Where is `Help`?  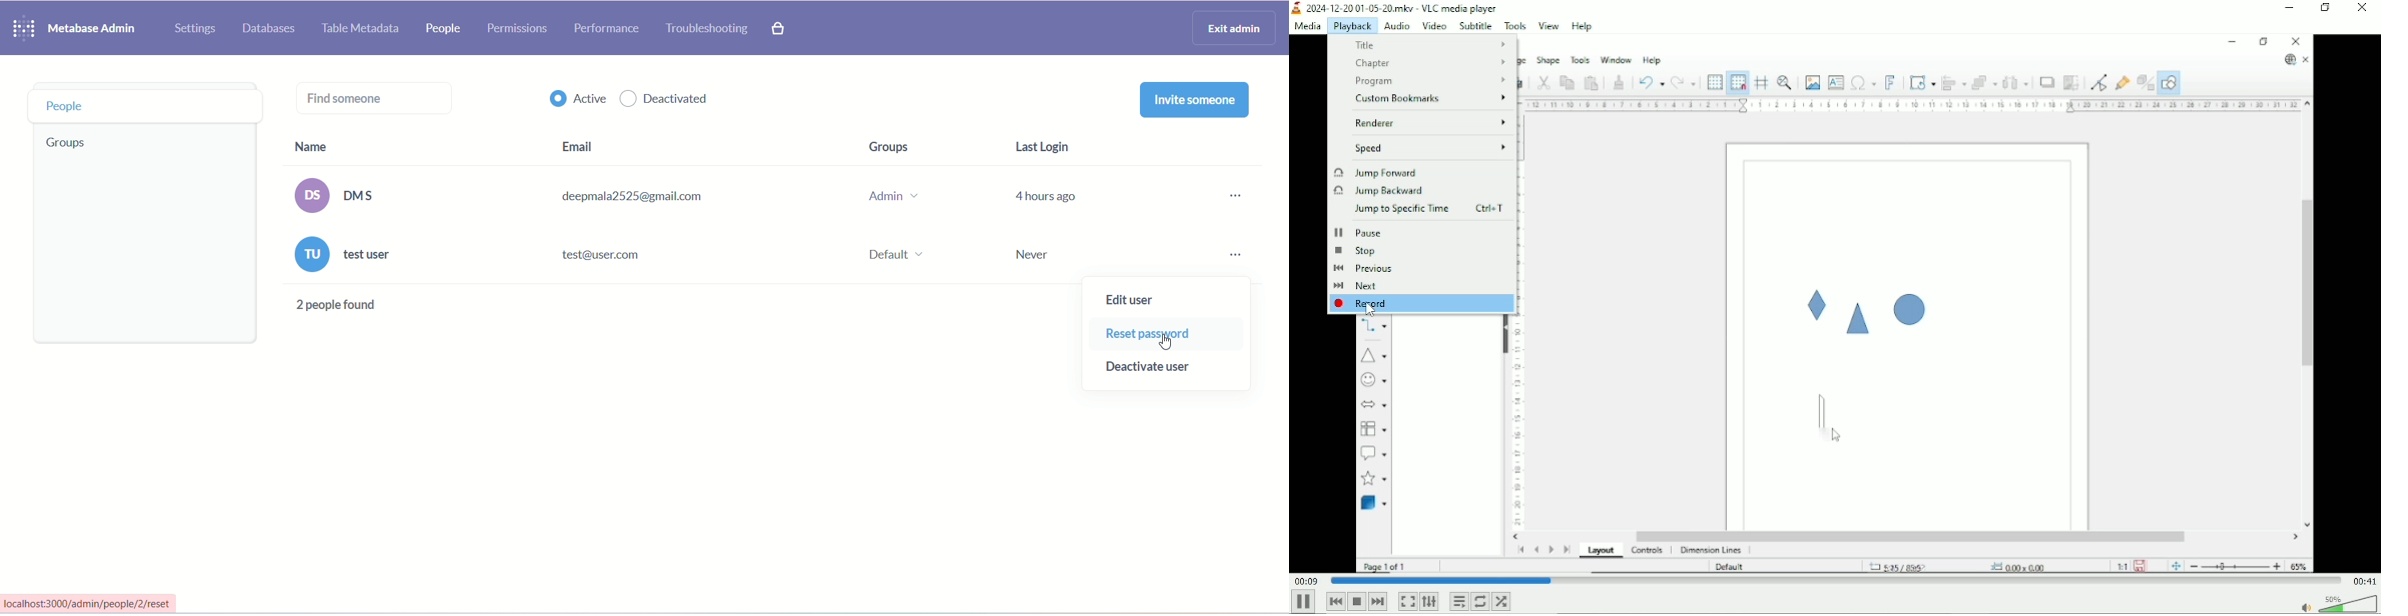
Help is located at coordinates (1582, 25).